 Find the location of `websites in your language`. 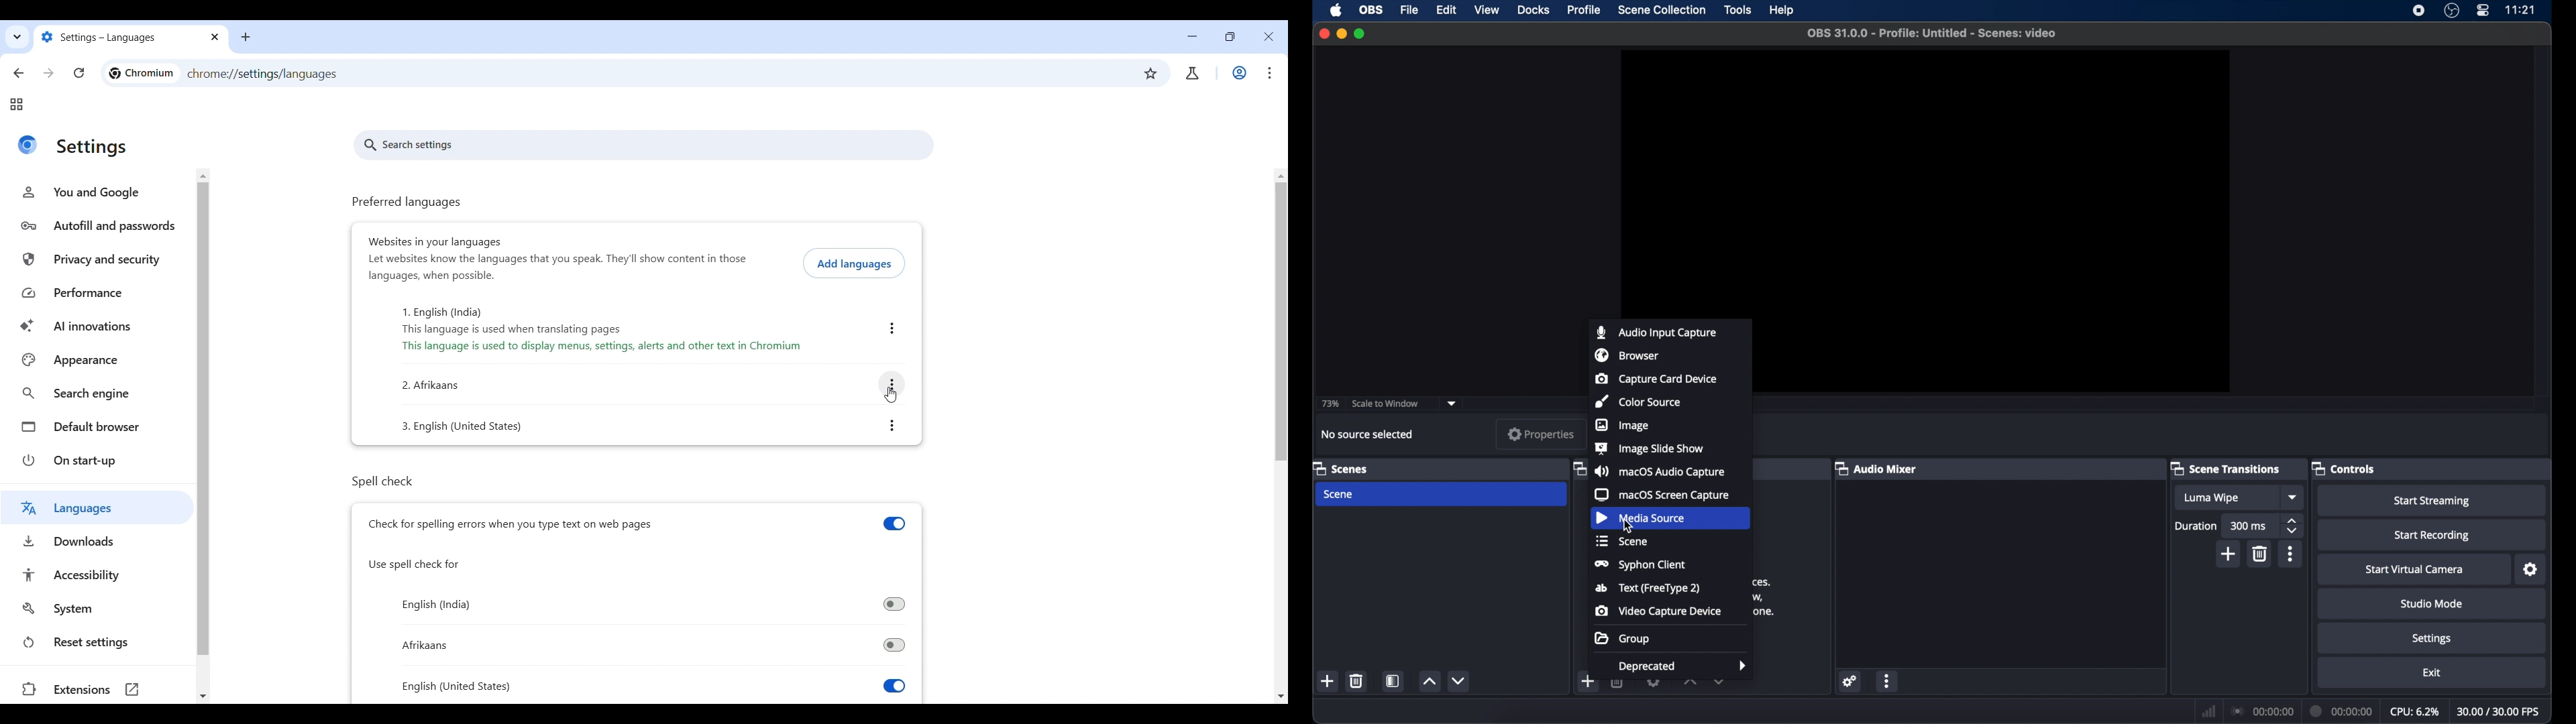

websites in your language is located at coordinates (431, 241).